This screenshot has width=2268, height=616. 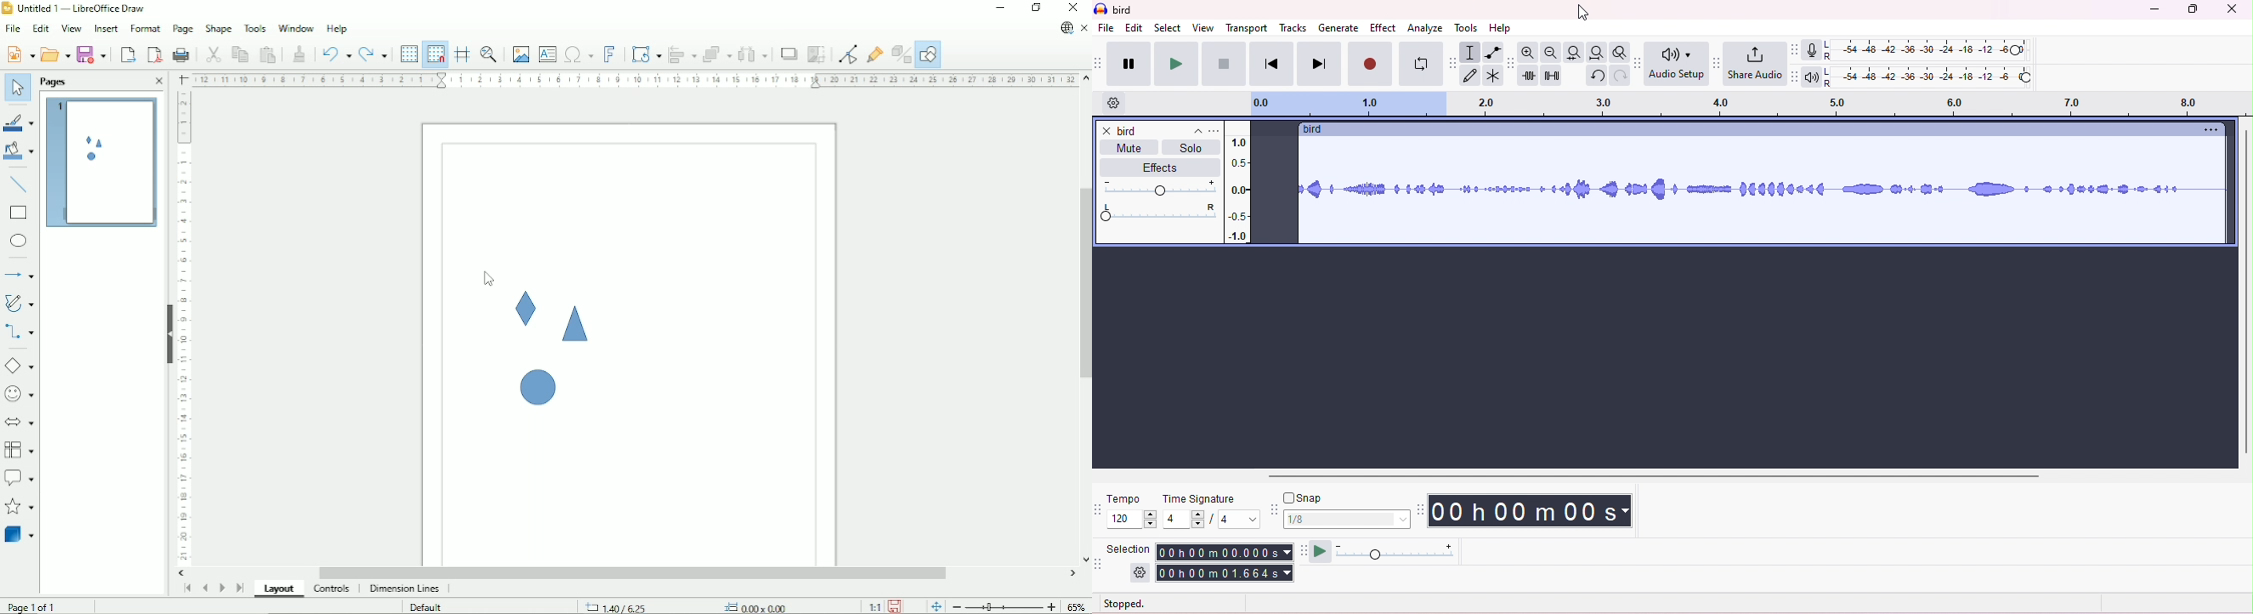 What do you see at coordinates (1125, 497) in the screenshot?
I see `tempo` at bounding box center [1125, 497].